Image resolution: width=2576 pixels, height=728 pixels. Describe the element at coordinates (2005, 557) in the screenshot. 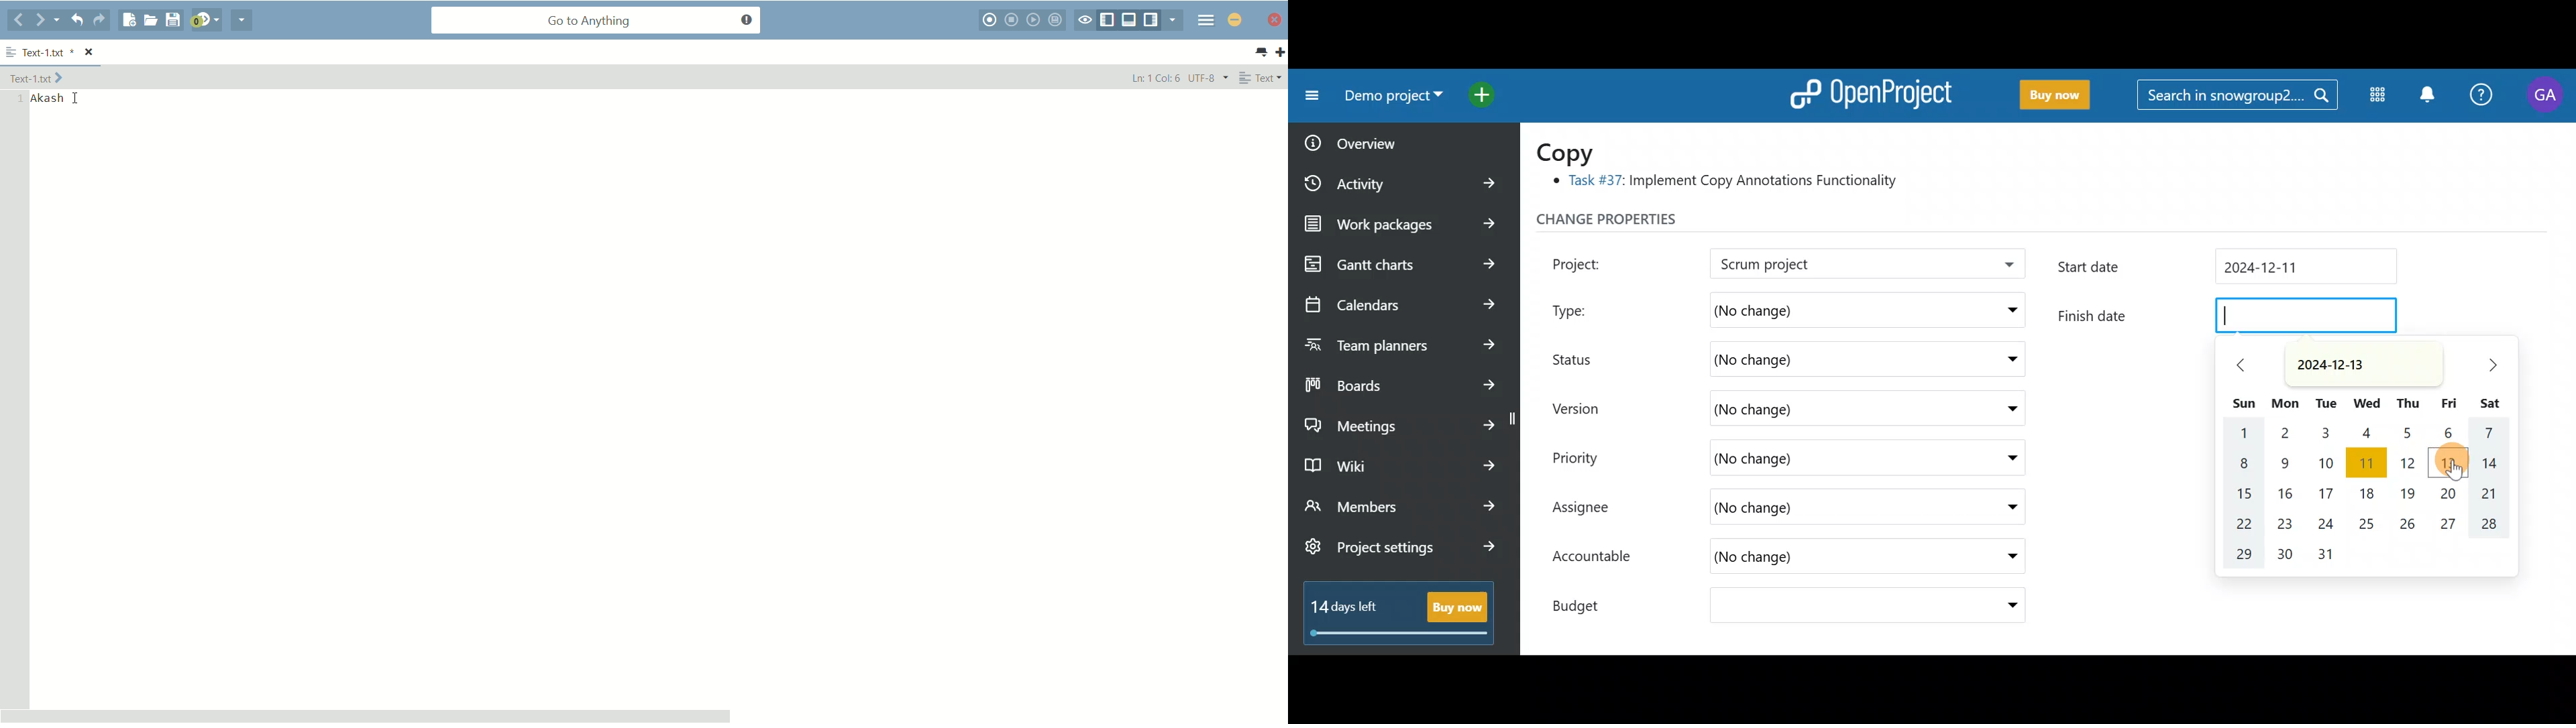

I see `Accountable drop down` at that location.